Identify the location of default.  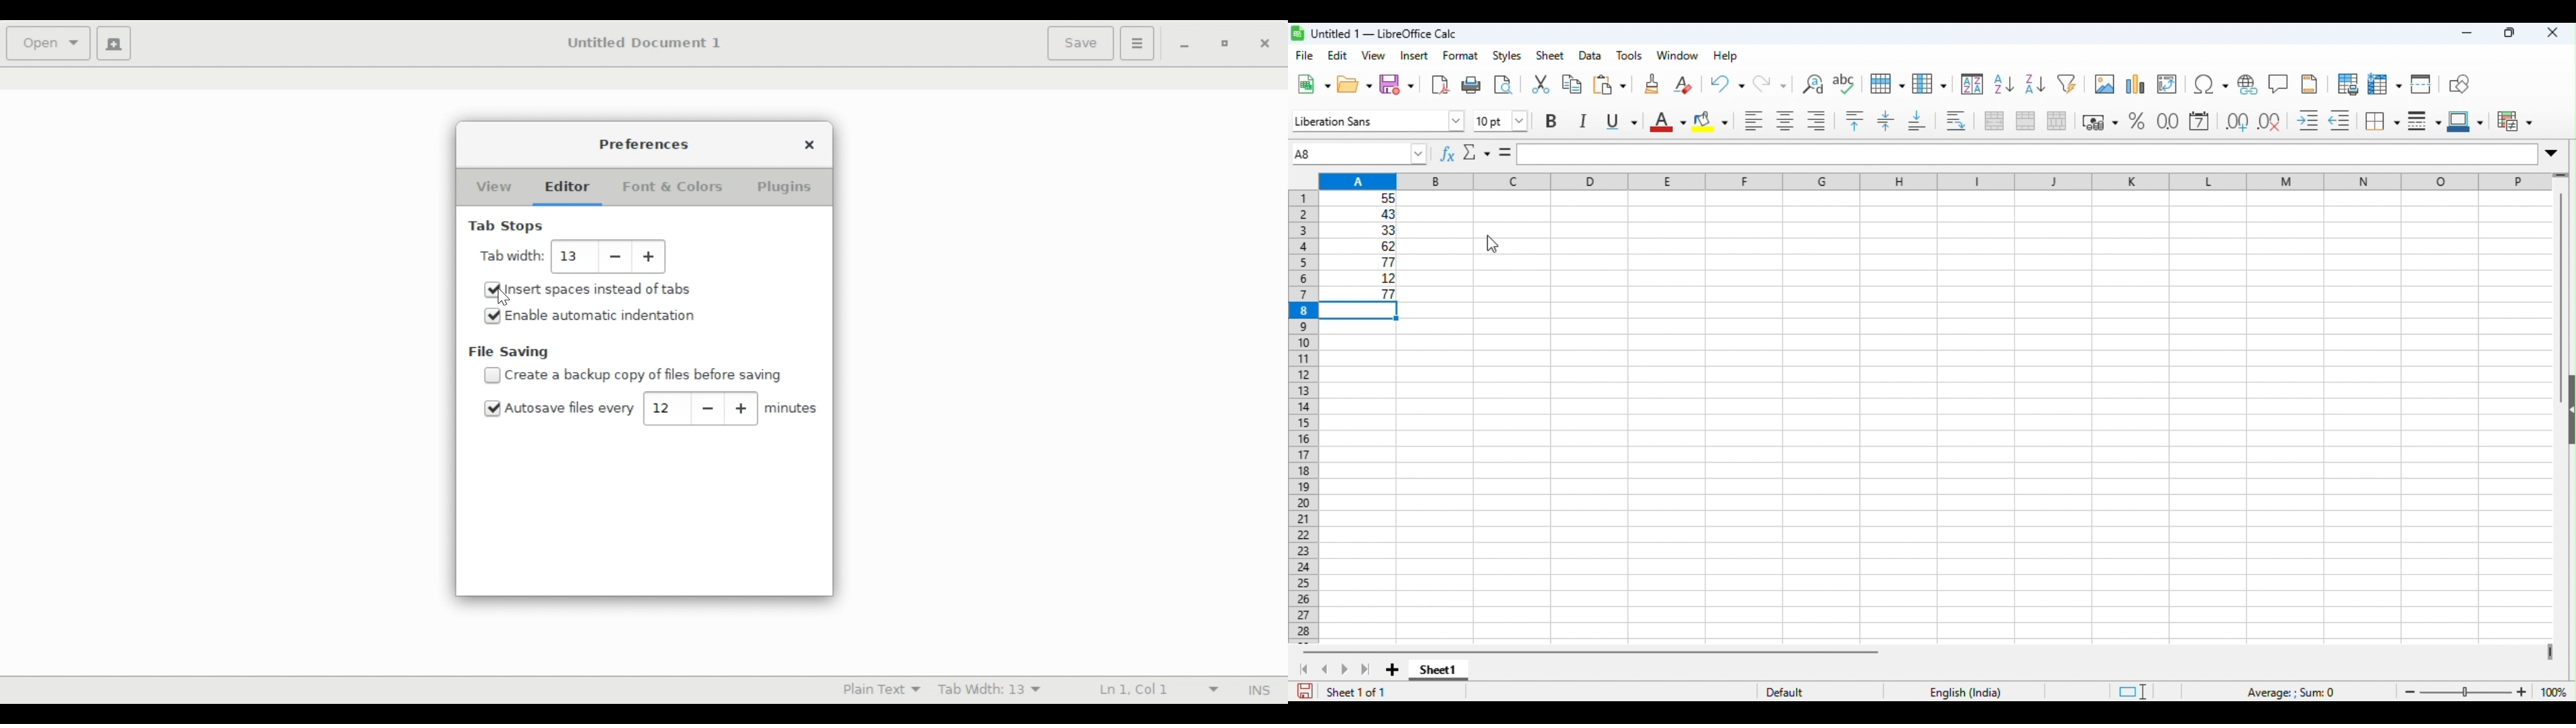
(1790, 692).